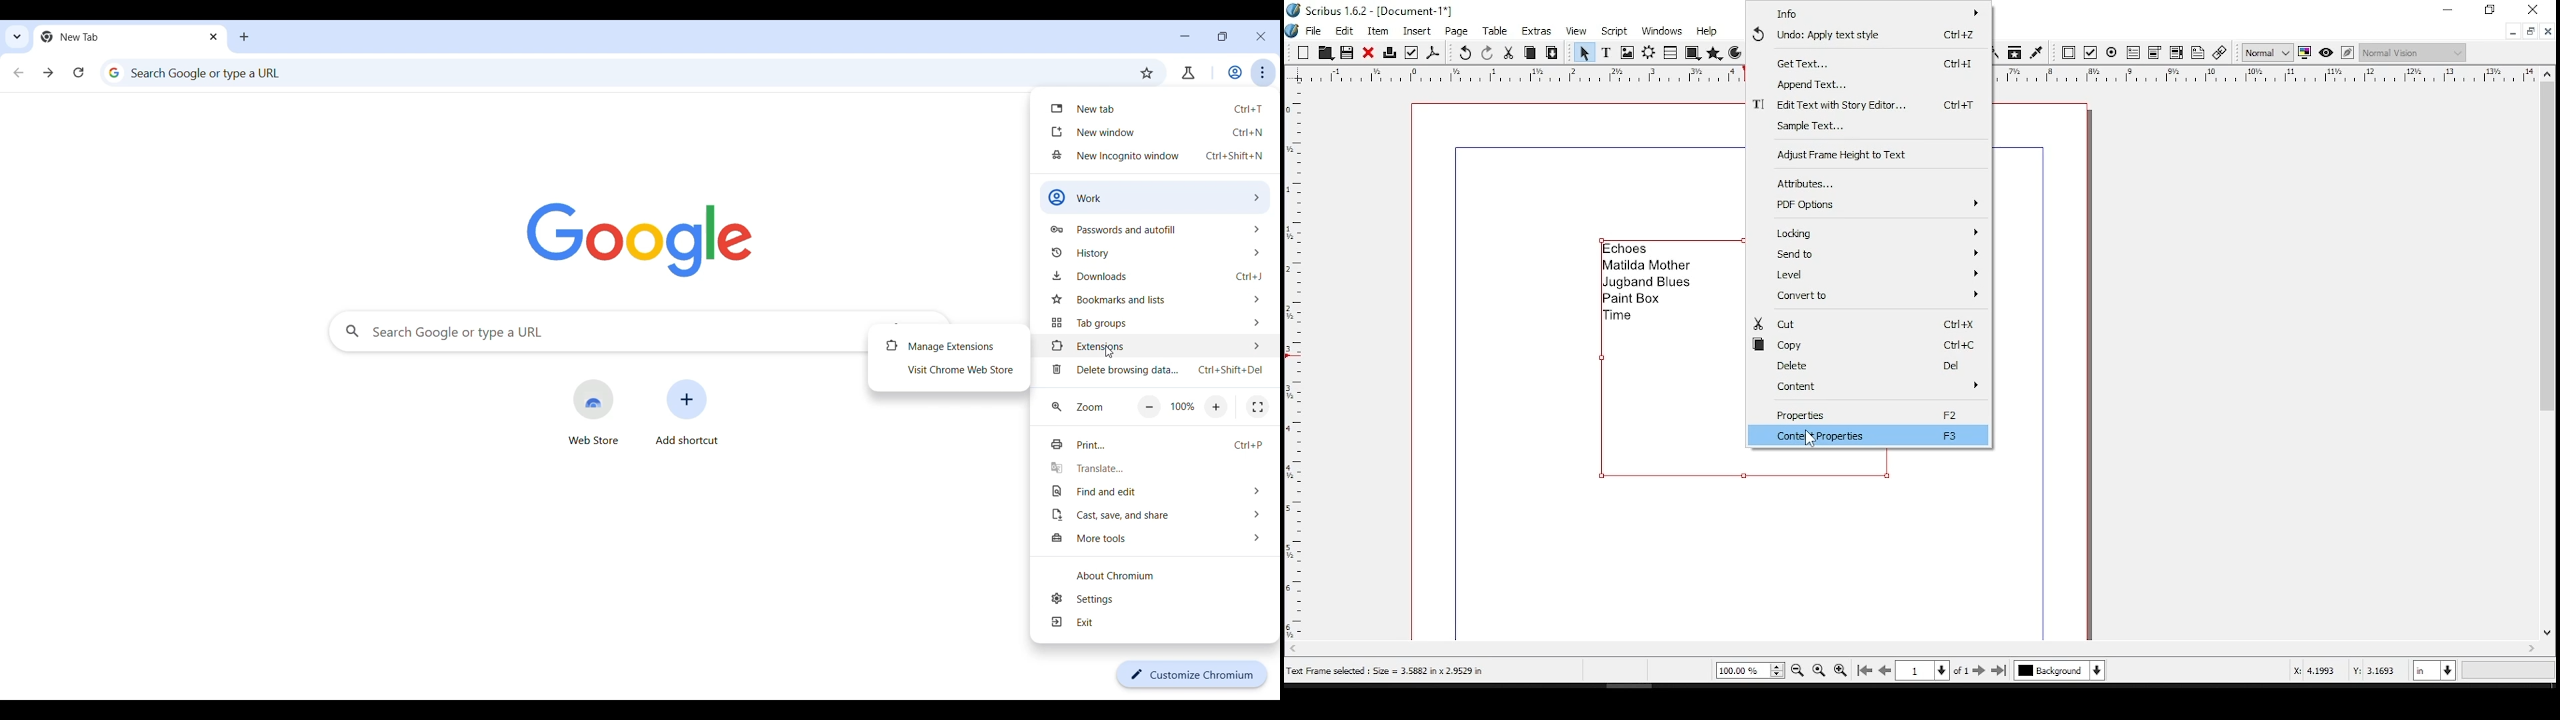 The width and height of the screenshot is (2576, 728). I want to click on insert, so click(1418, 30).